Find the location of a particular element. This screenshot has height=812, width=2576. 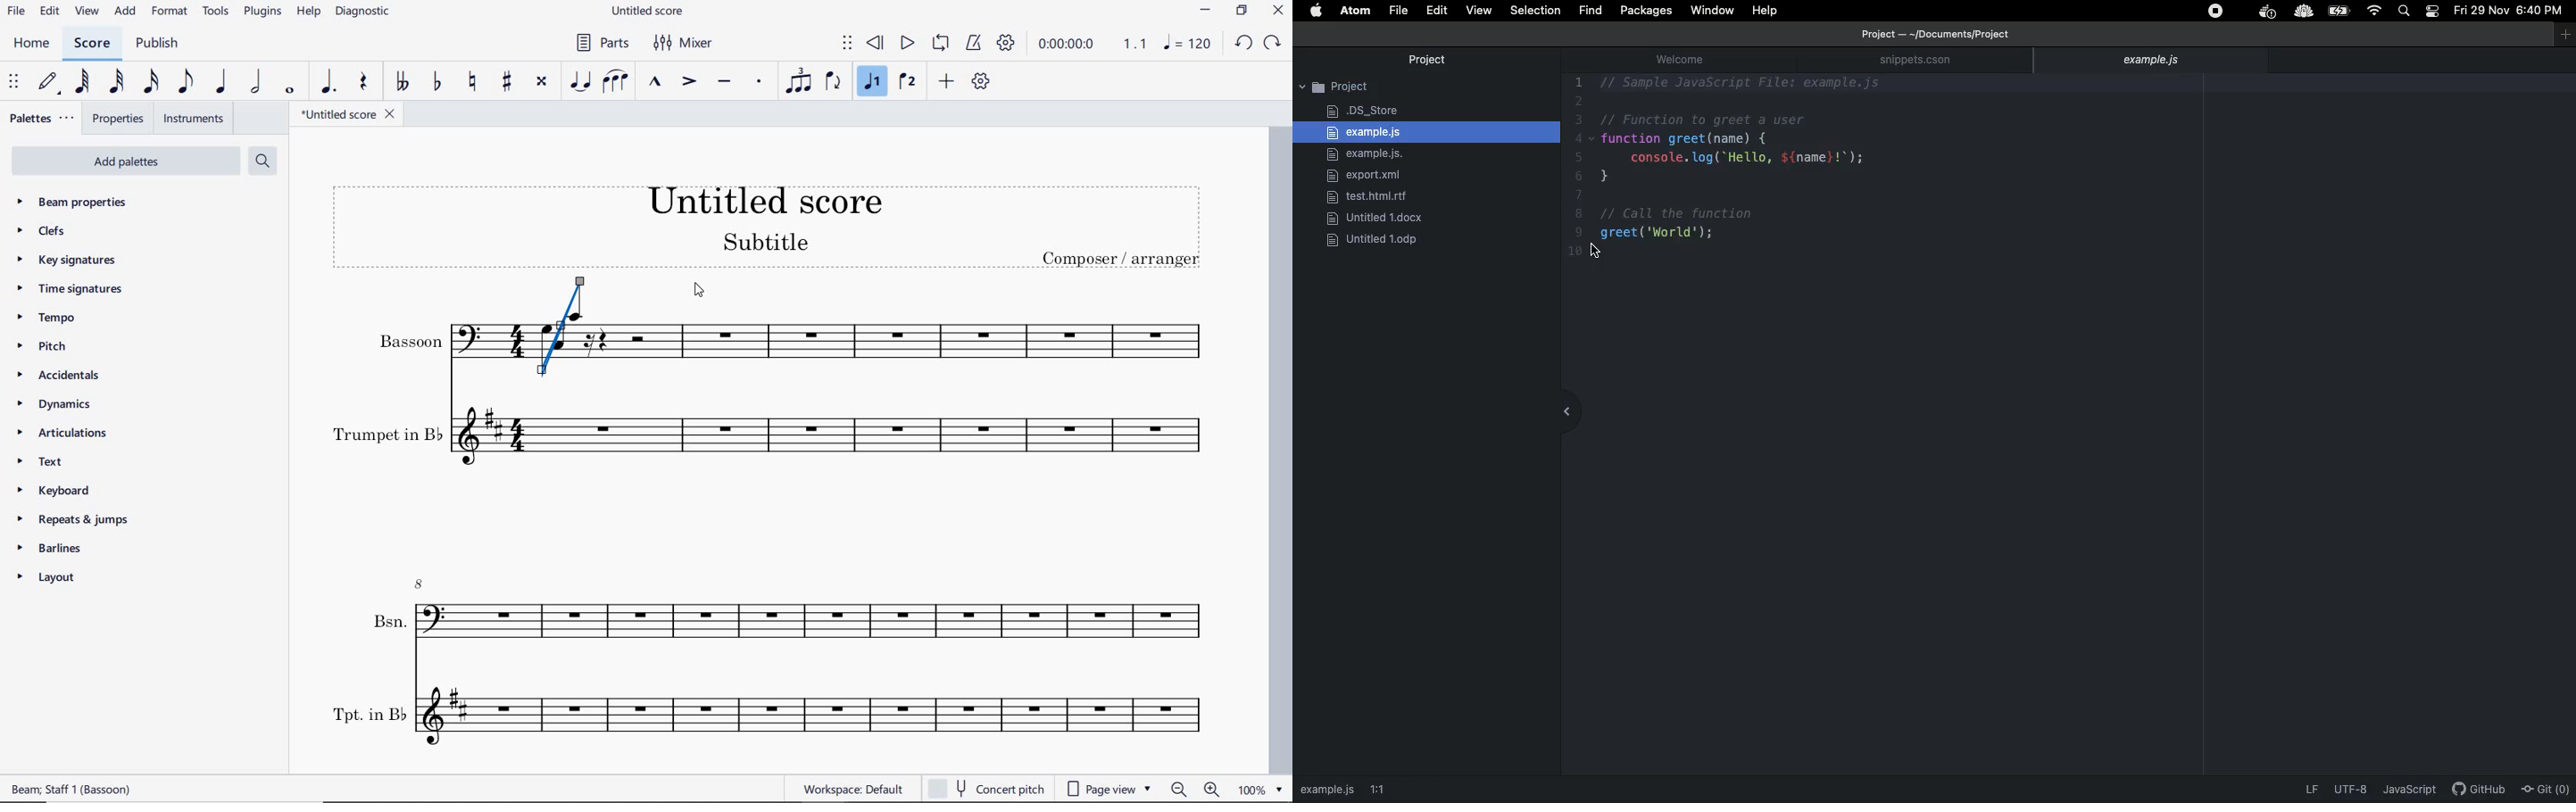

whole note is located at coordinates (288, 91).